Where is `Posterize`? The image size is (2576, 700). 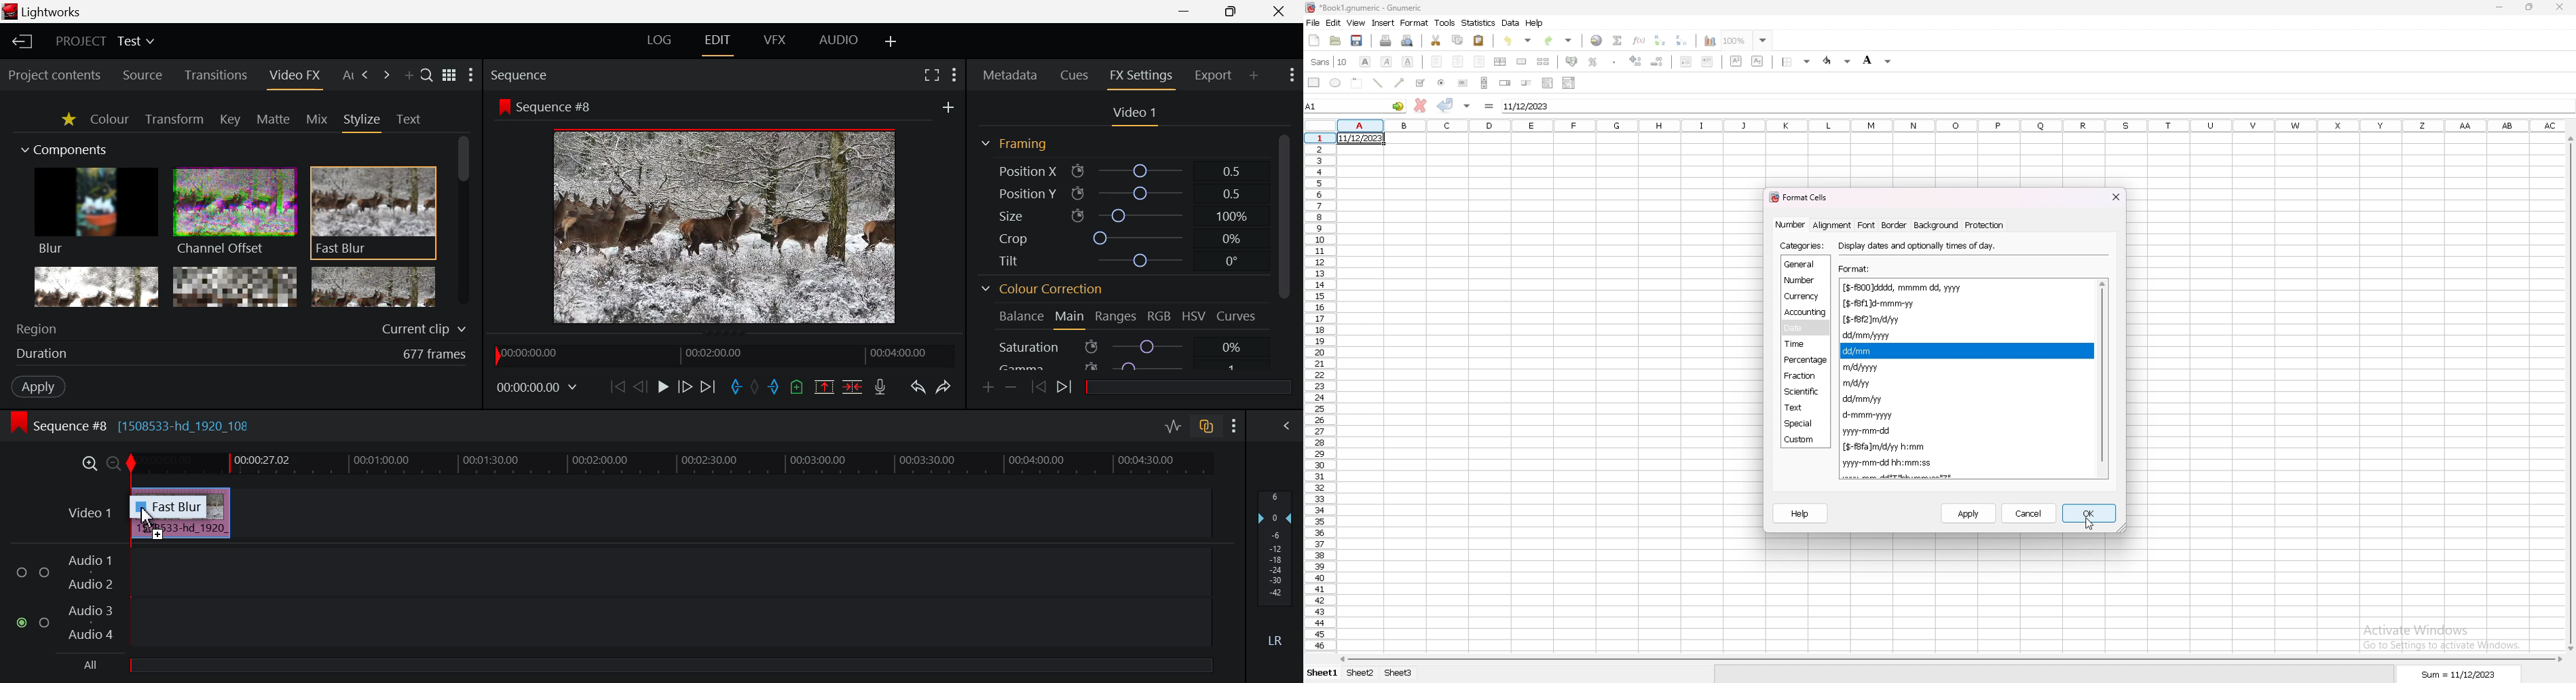 Posterize is located at coordinates (371, 289).